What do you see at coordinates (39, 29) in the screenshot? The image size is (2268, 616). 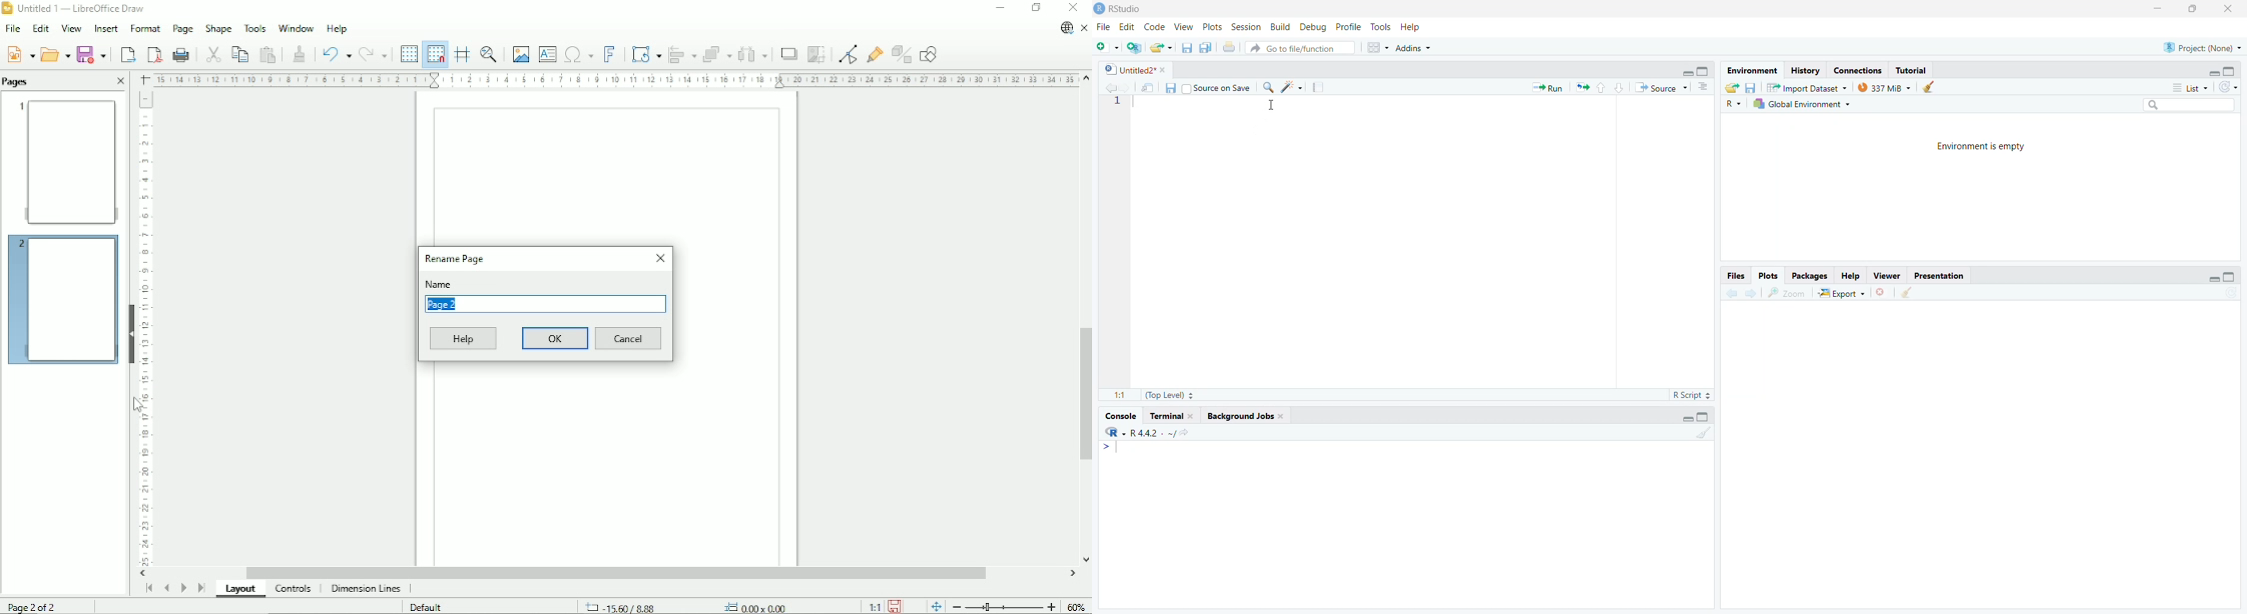 I see `Edit` at bounding box center [39, 29].